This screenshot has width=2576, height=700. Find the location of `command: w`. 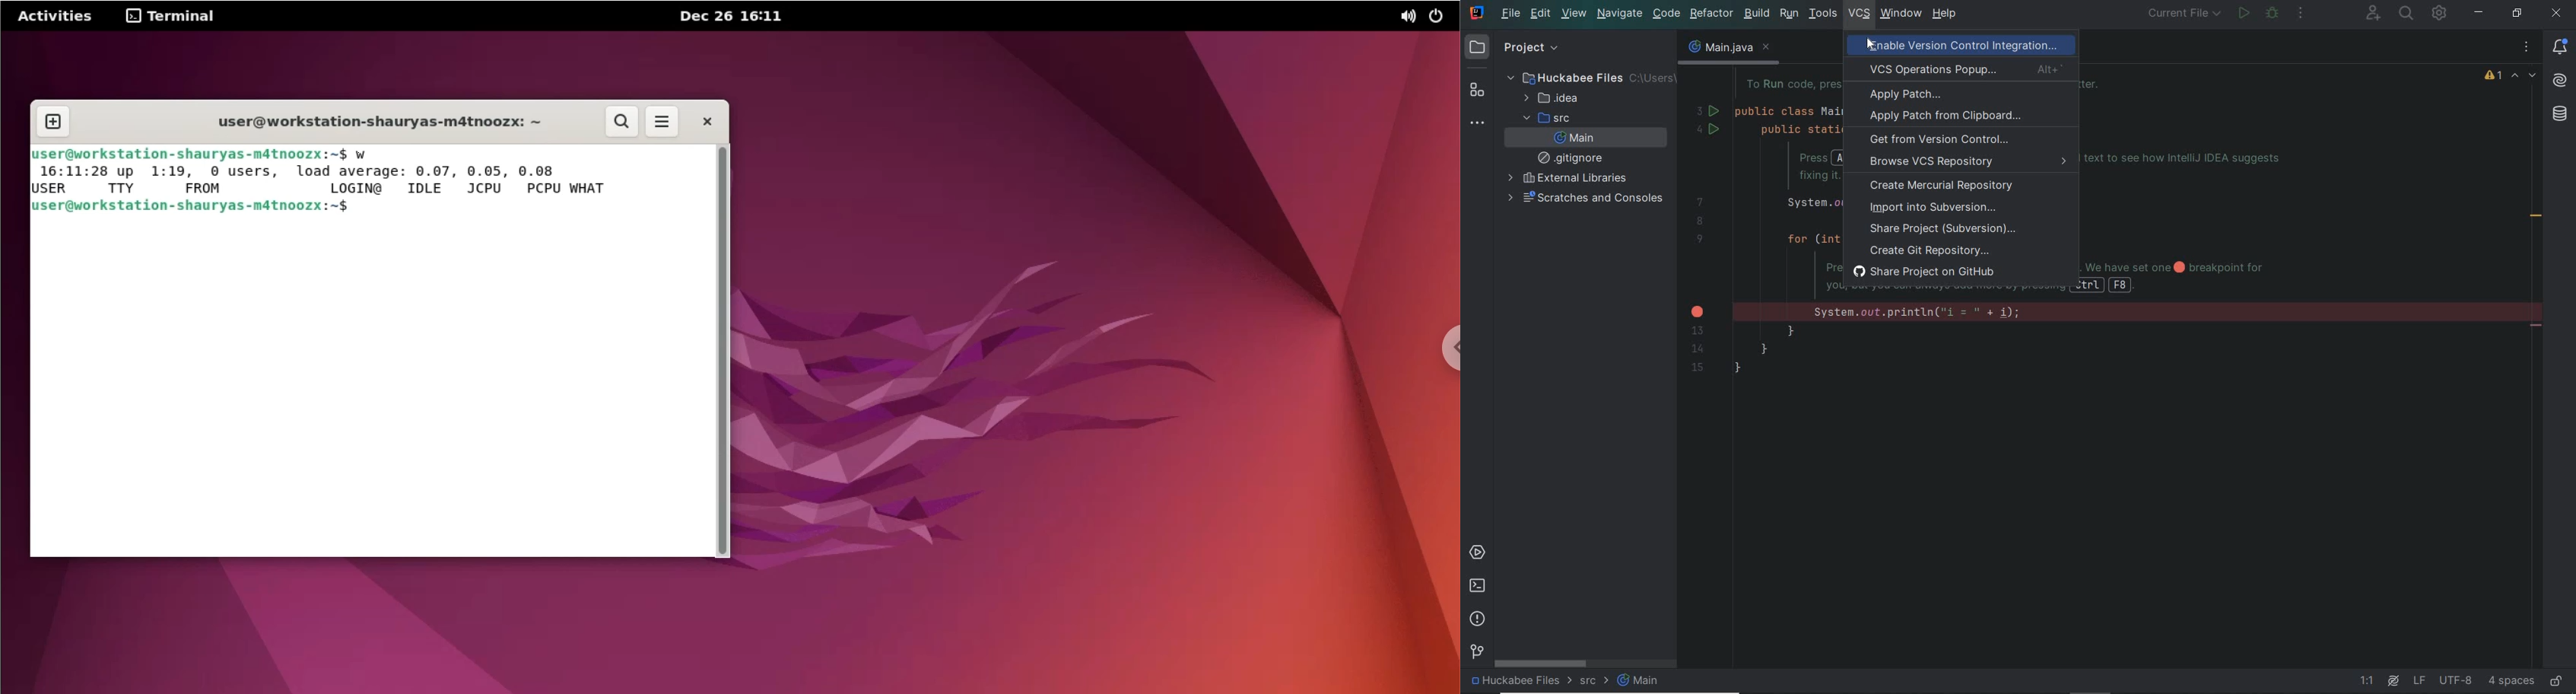

command: w is located at coordinates (364, 154).